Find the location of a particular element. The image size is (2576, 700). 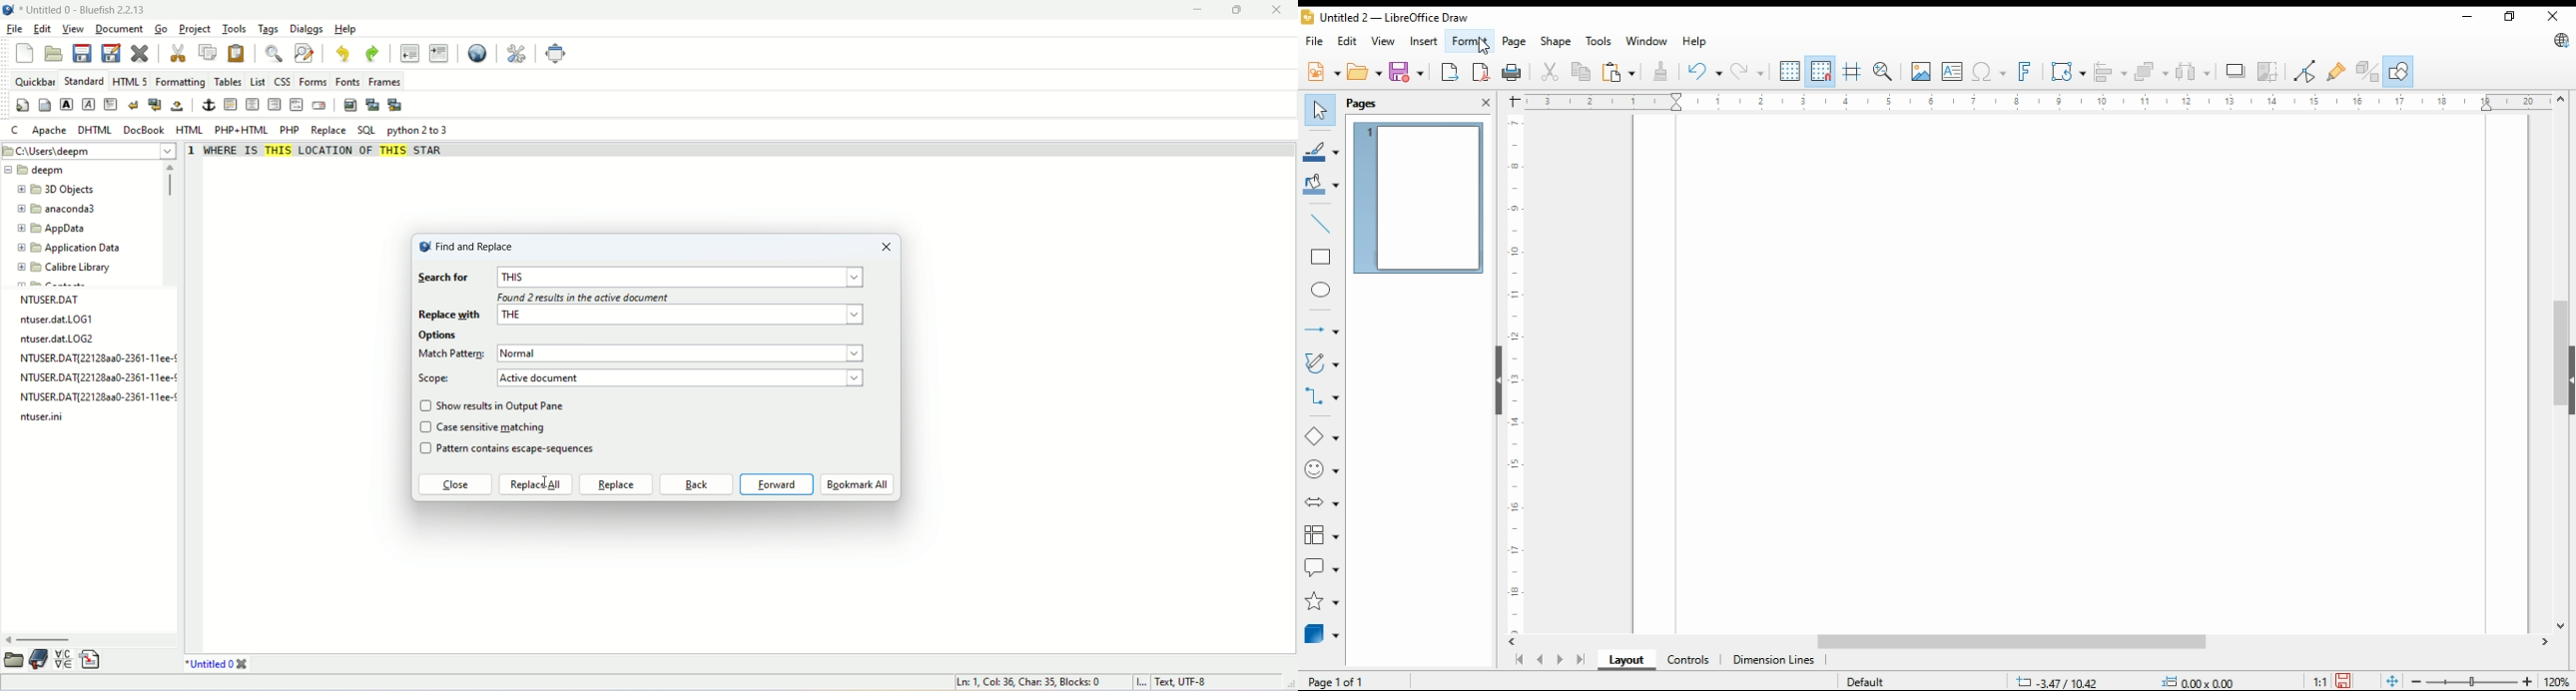

tools is located at coordinates (232, 30).